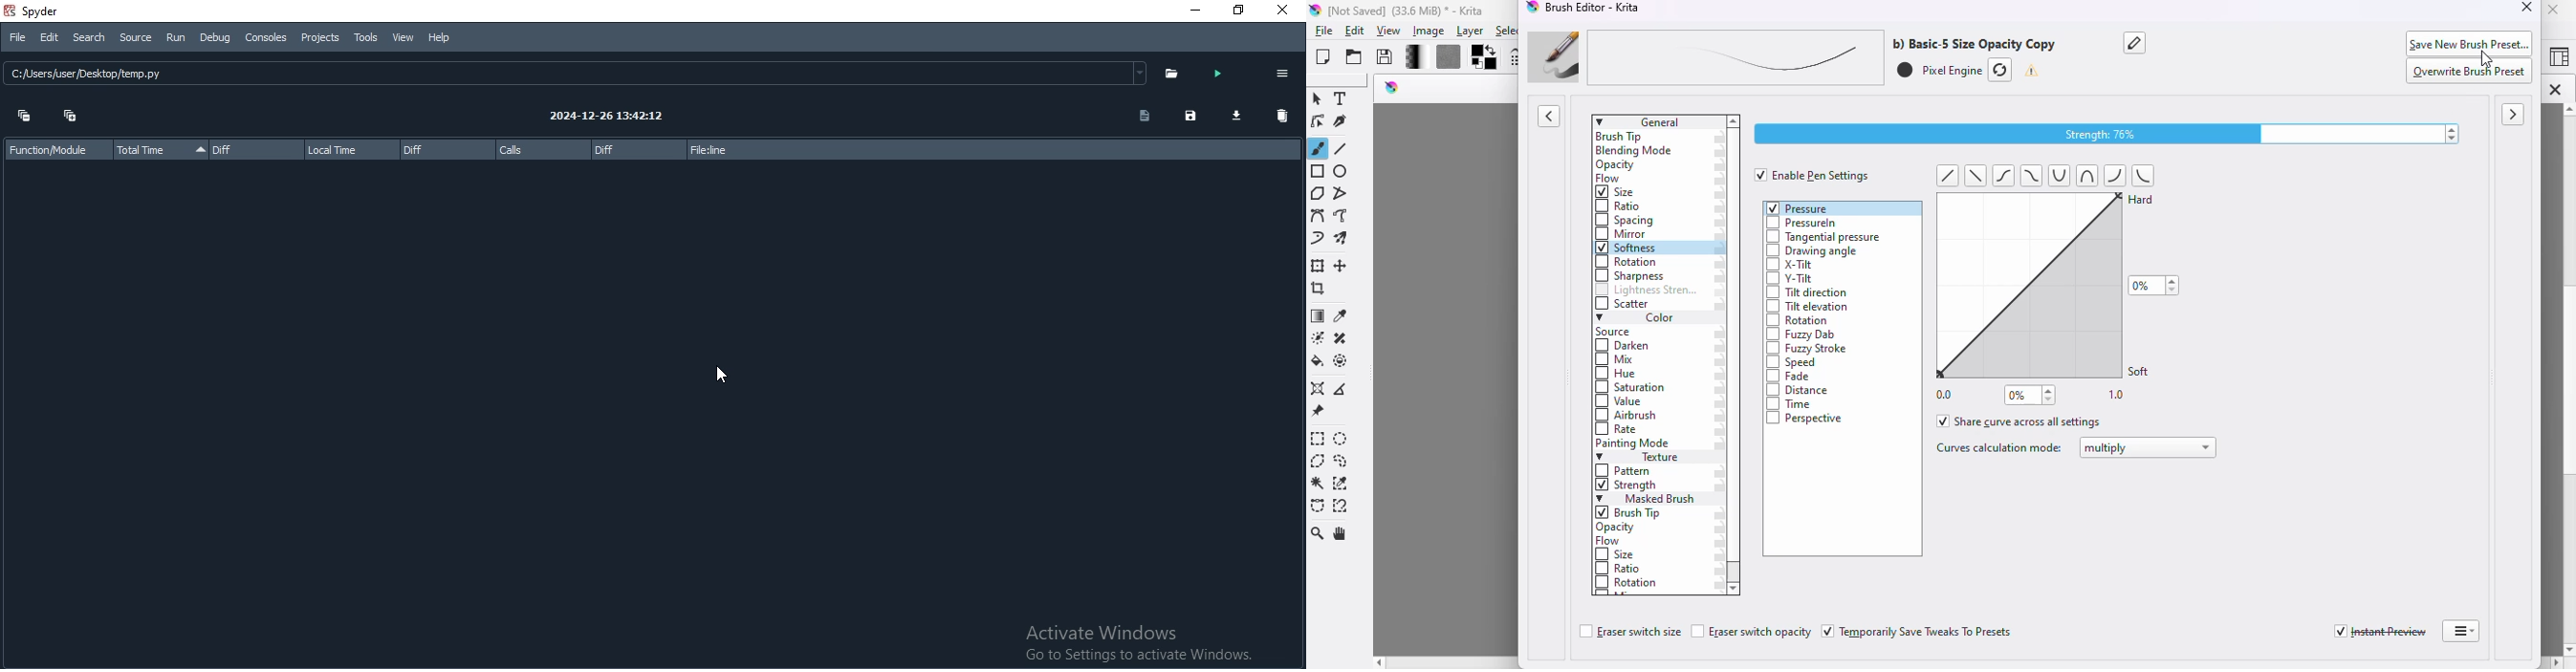 The height and width of the screenshot is (672, 2576). Describe the element at coordinates (2471, 72) in the screenshot. I see `overwrite brush preset` at that location.